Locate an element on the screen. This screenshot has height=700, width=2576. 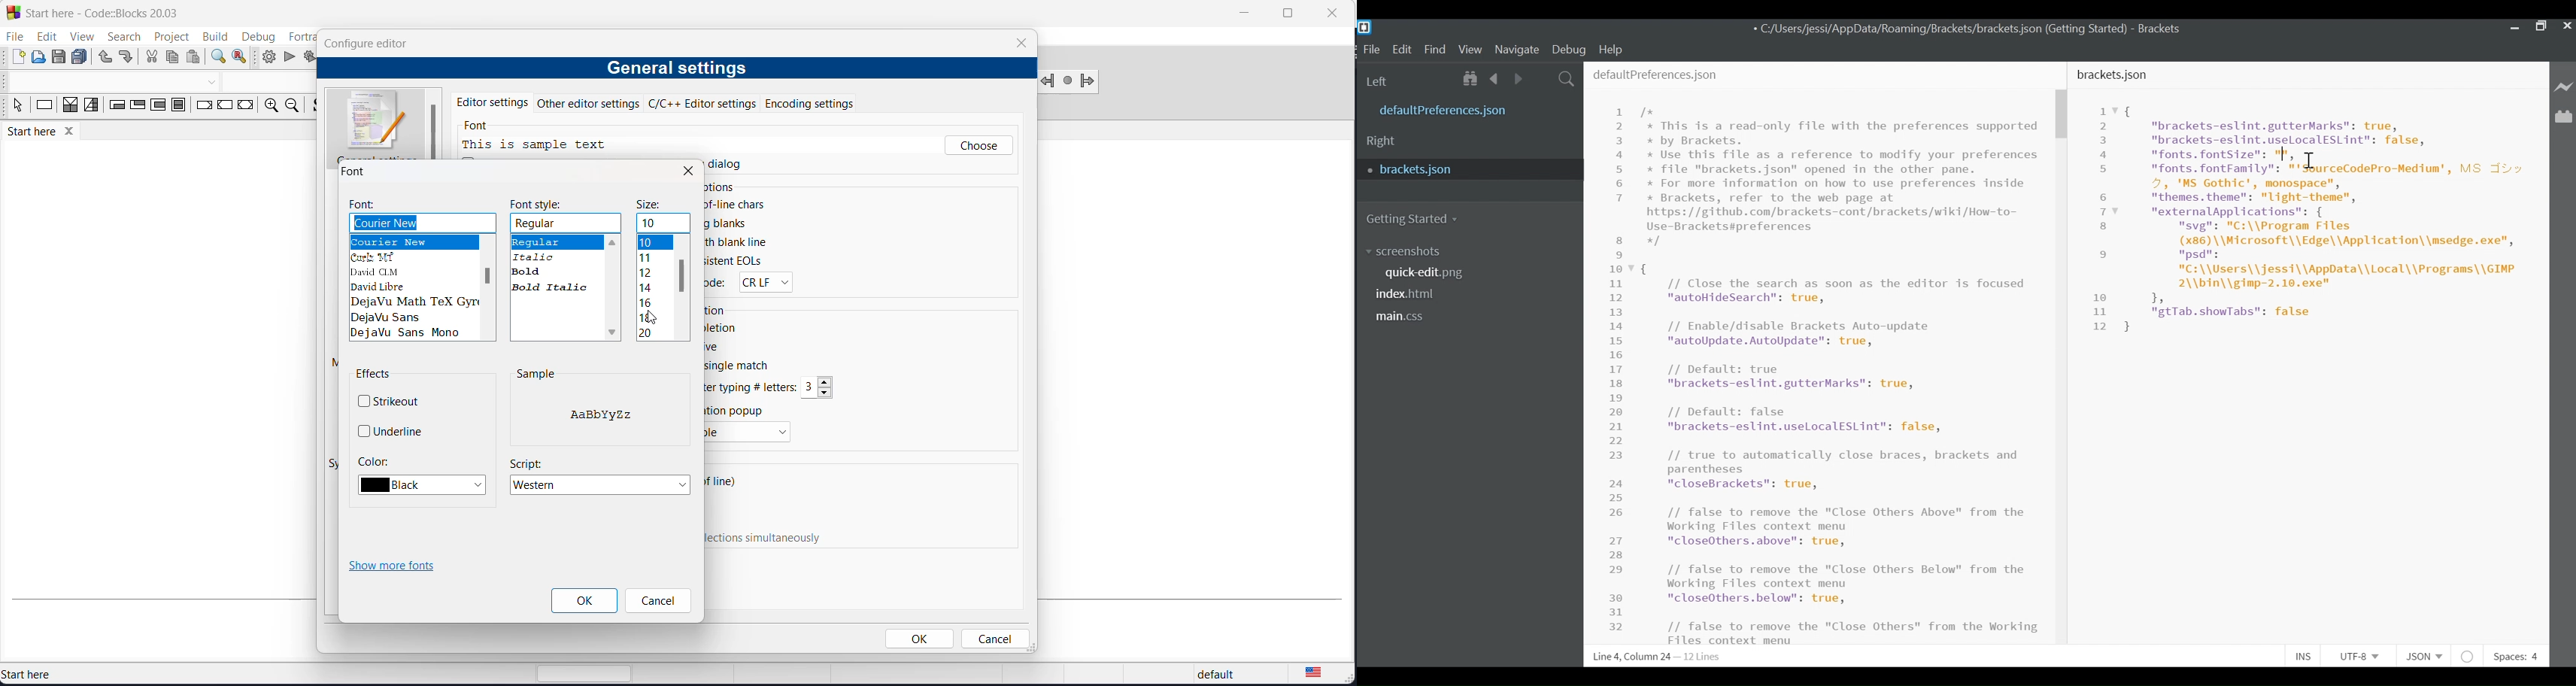
scripts is located at coordinates (526, 463).